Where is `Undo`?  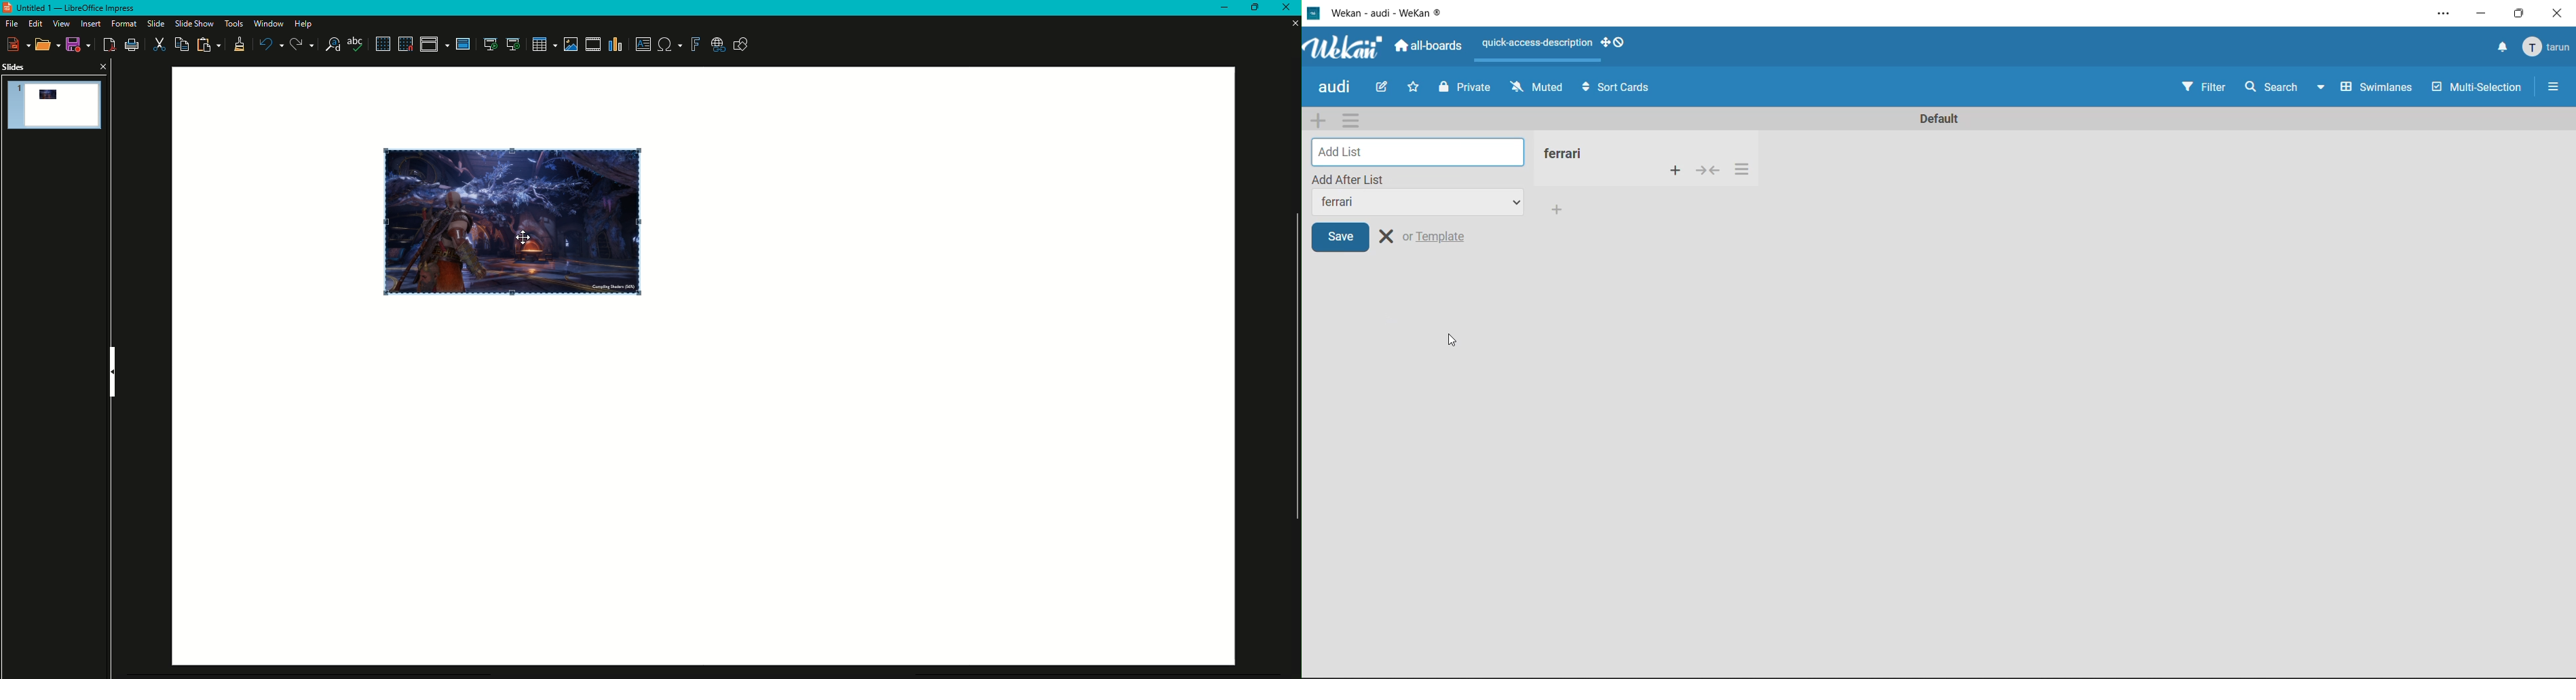
Undo is located at coordinates (269, 44).